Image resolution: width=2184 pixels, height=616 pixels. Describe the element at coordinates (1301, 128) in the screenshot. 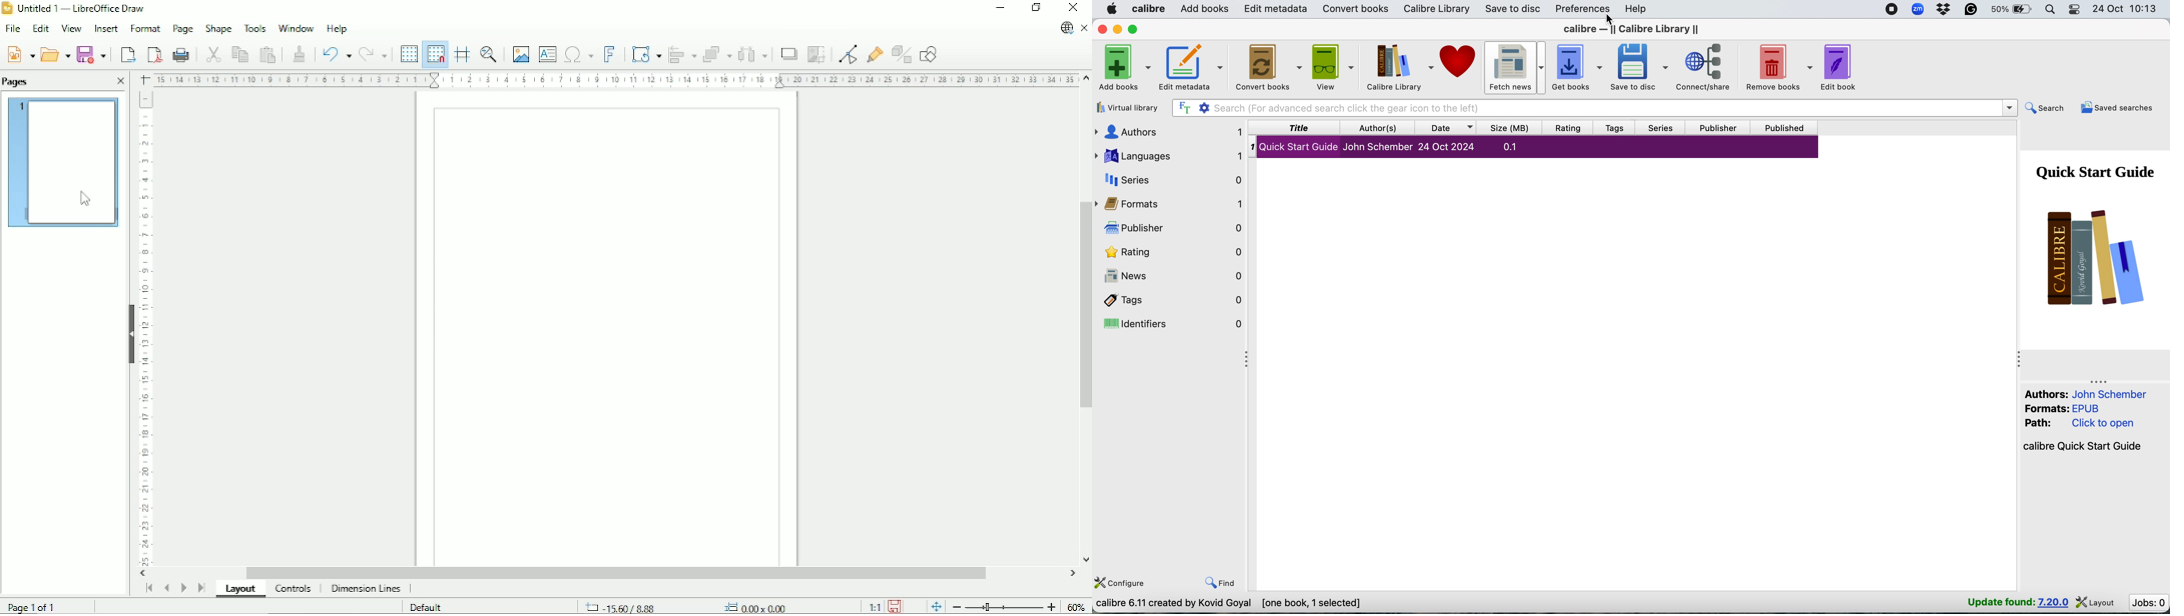

I see `title` at that location.